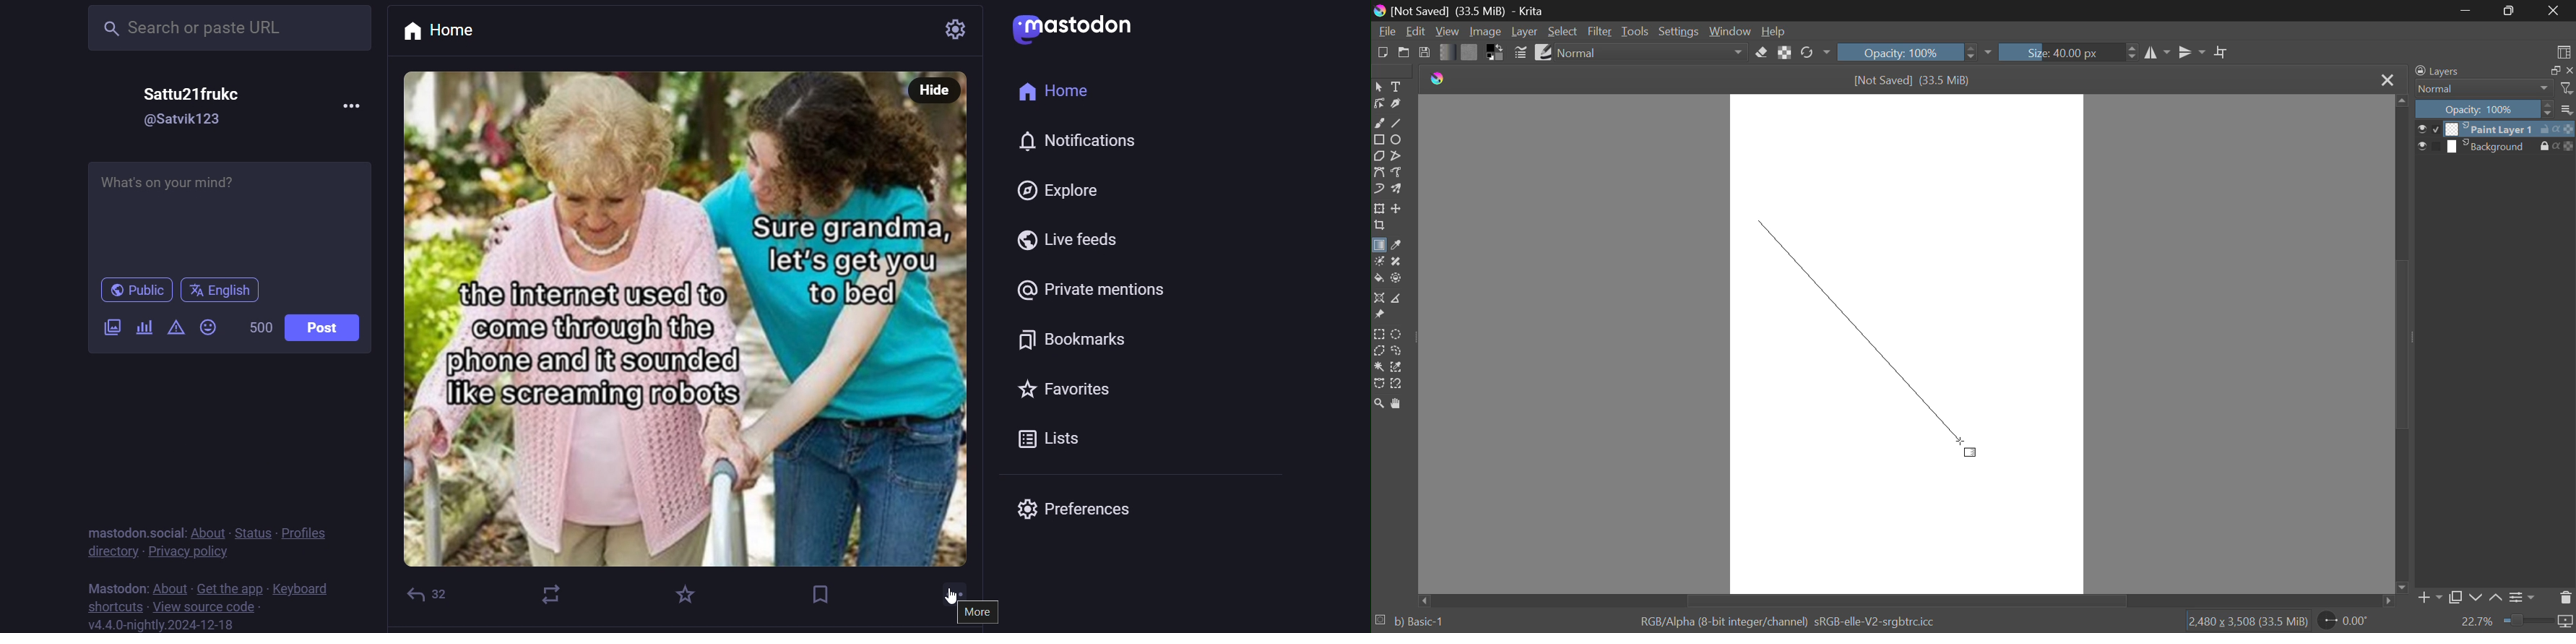  Describe the element at coordinates (2552, 71) in the screenshot. I see `full screen` at that location.